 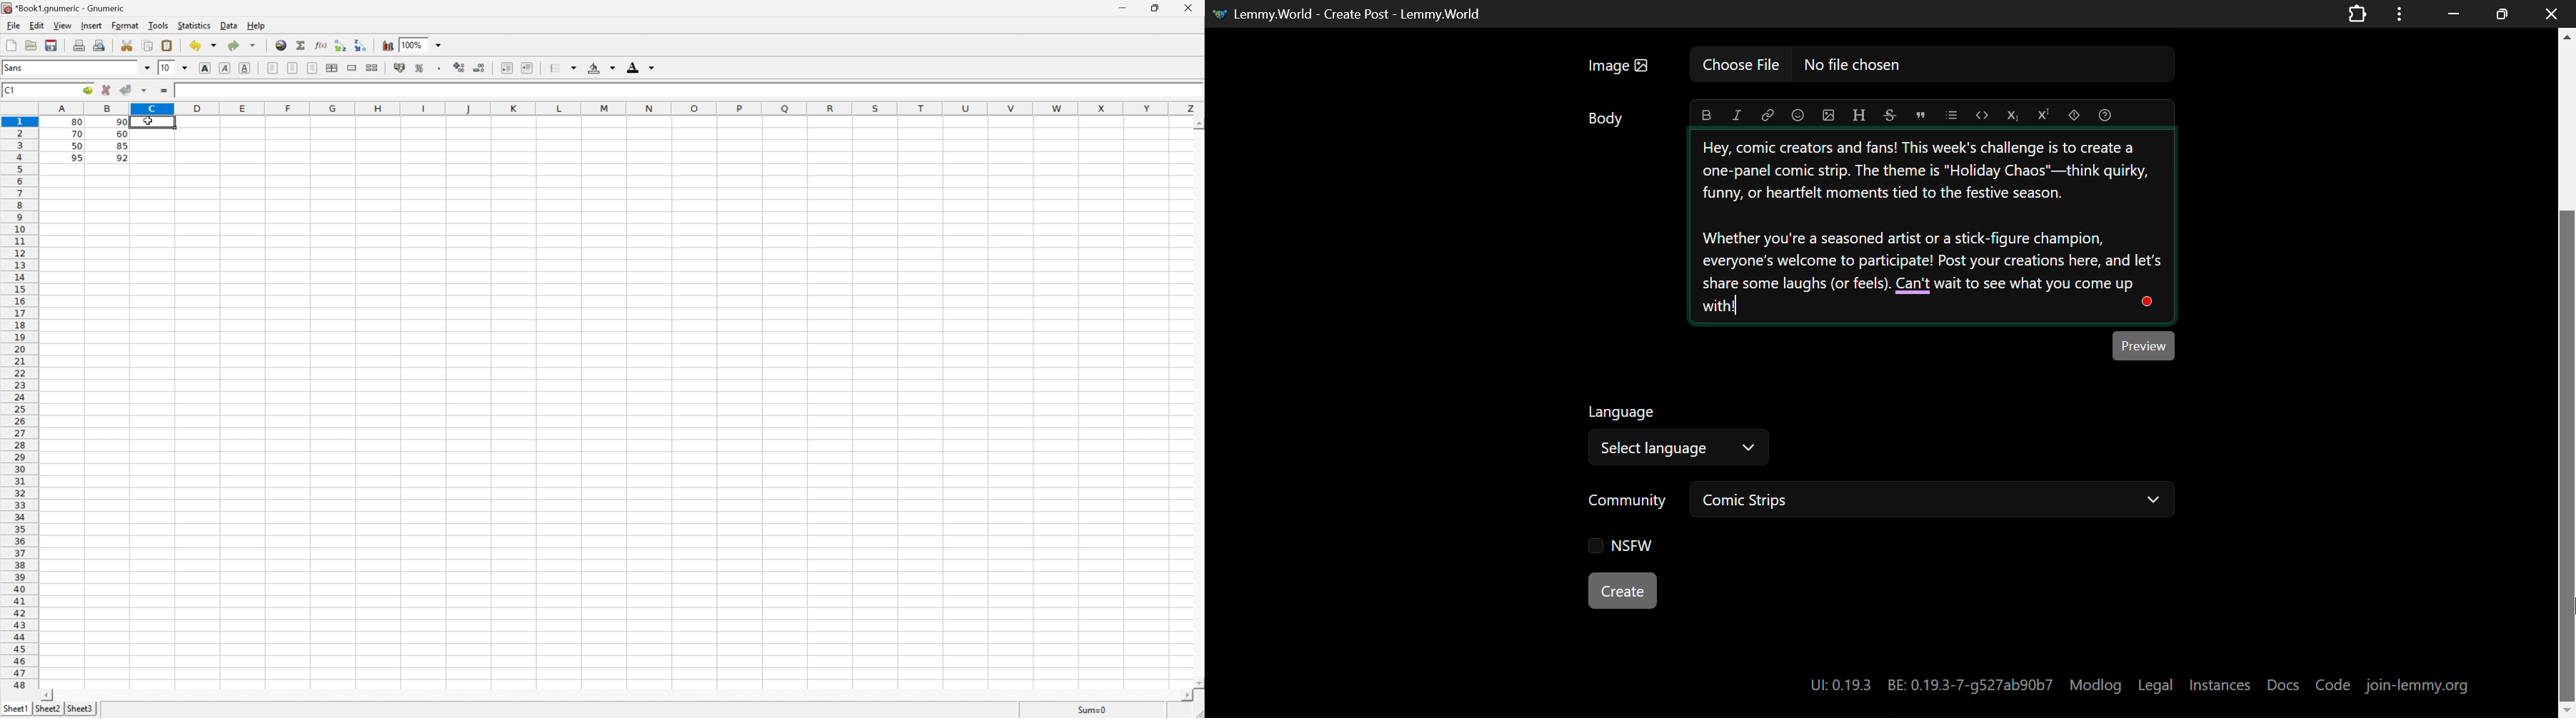 I want to click on Go to..., so click(x=88, y=90).